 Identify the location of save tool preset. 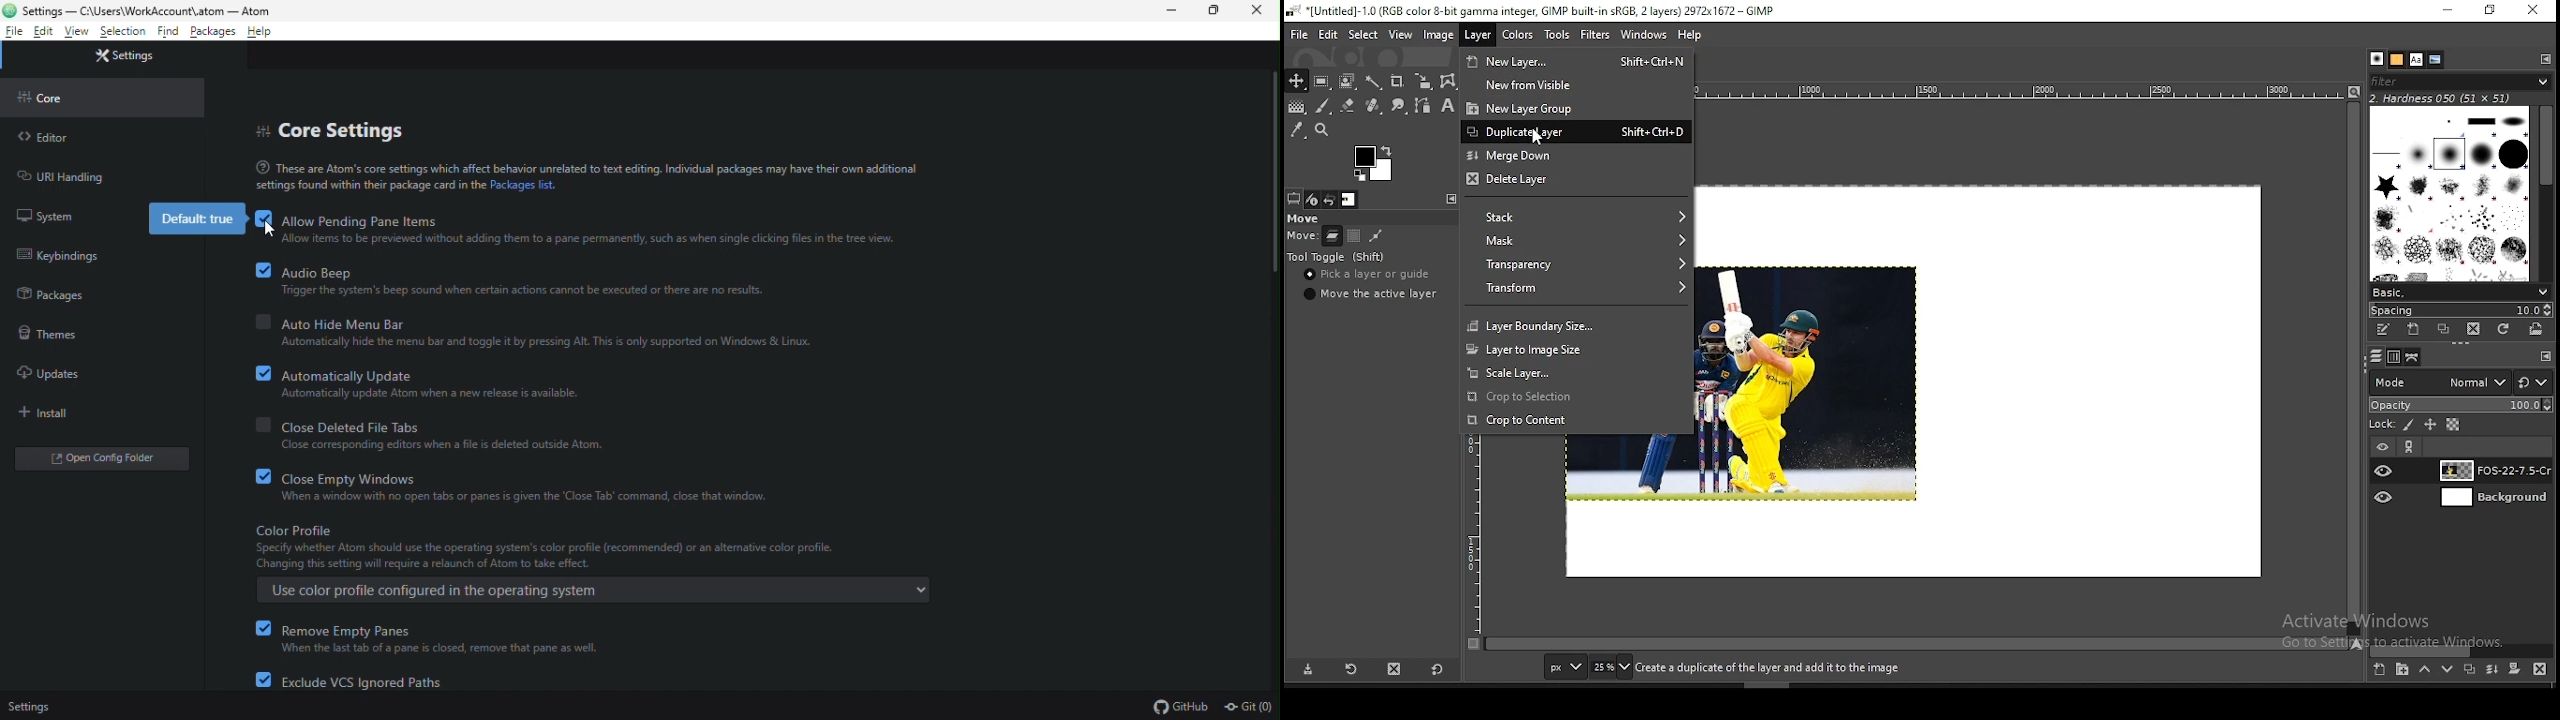
(1309, 670).